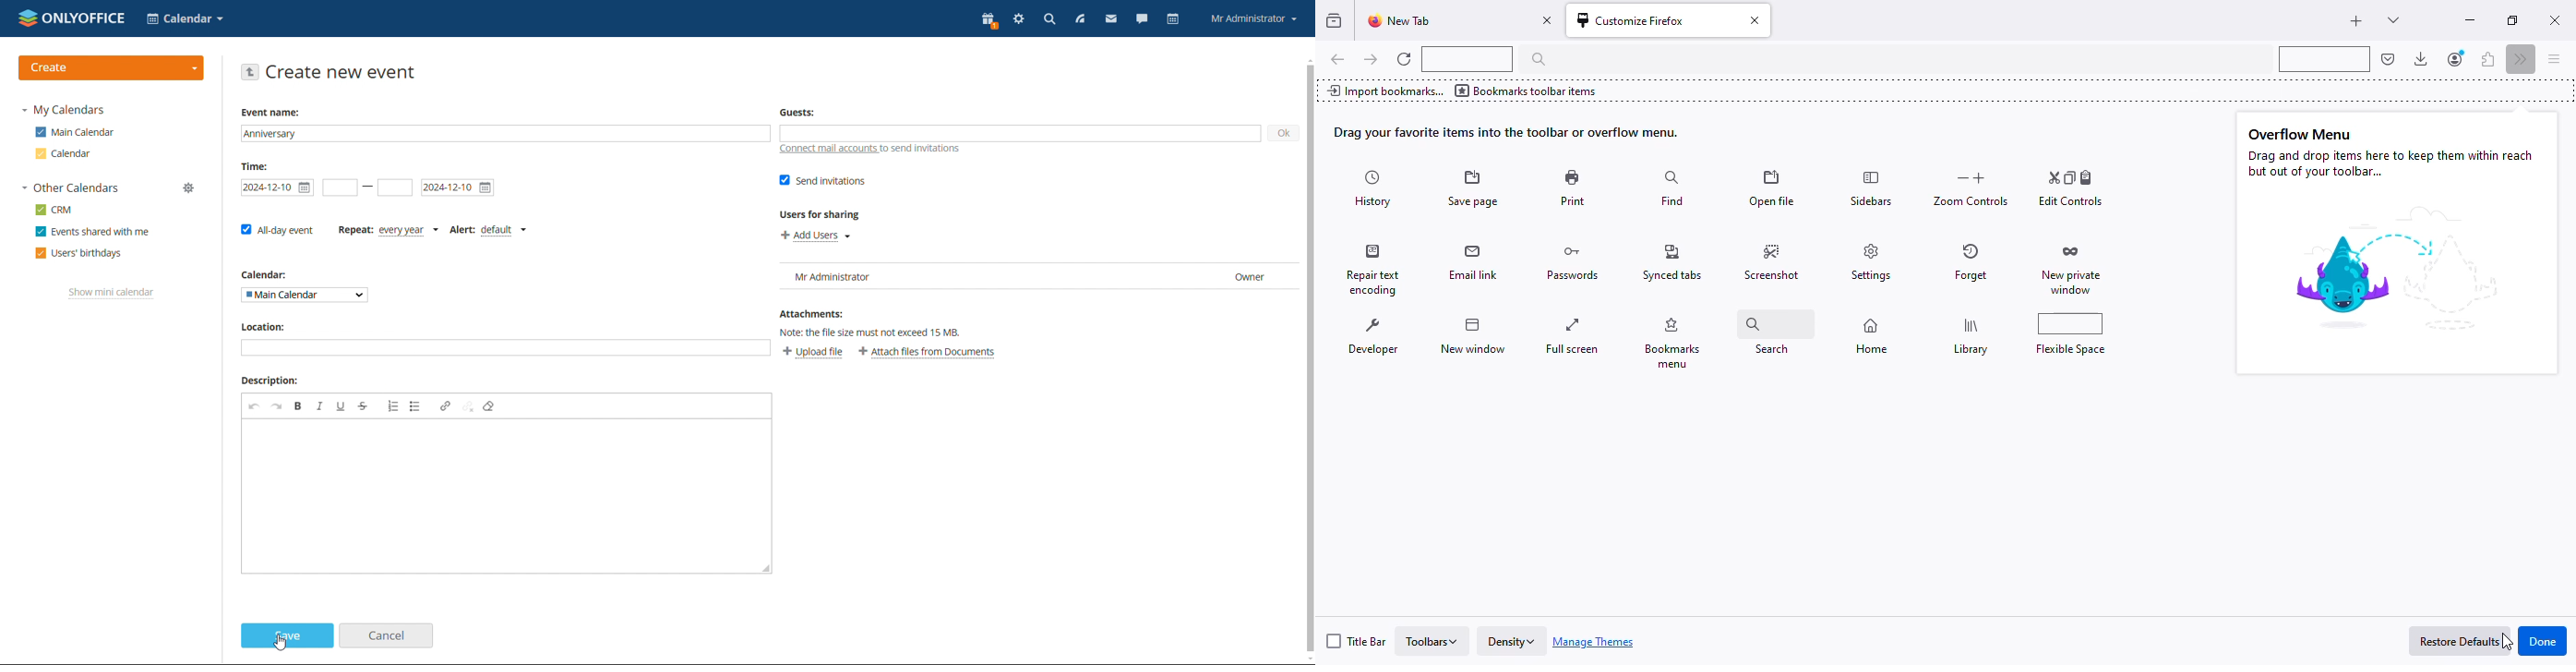  I want to click on home, so click(1872, 335).